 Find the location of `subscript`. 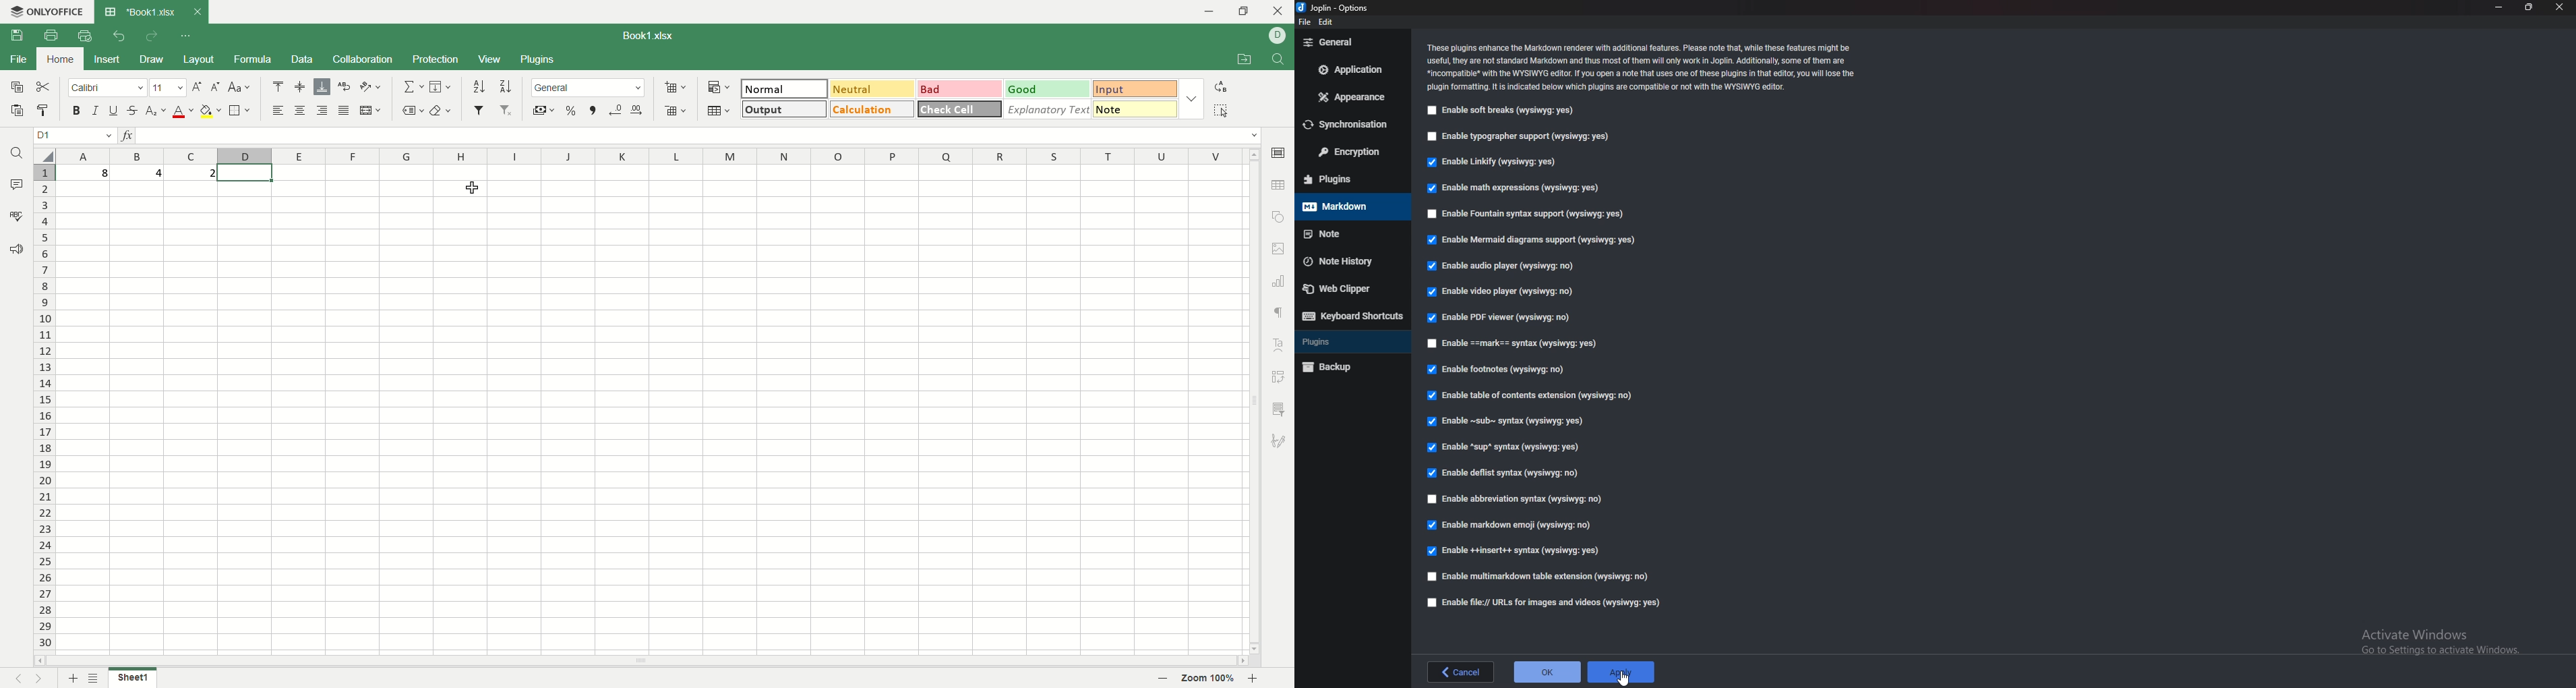

subscript is located at coordinates (157, 111).